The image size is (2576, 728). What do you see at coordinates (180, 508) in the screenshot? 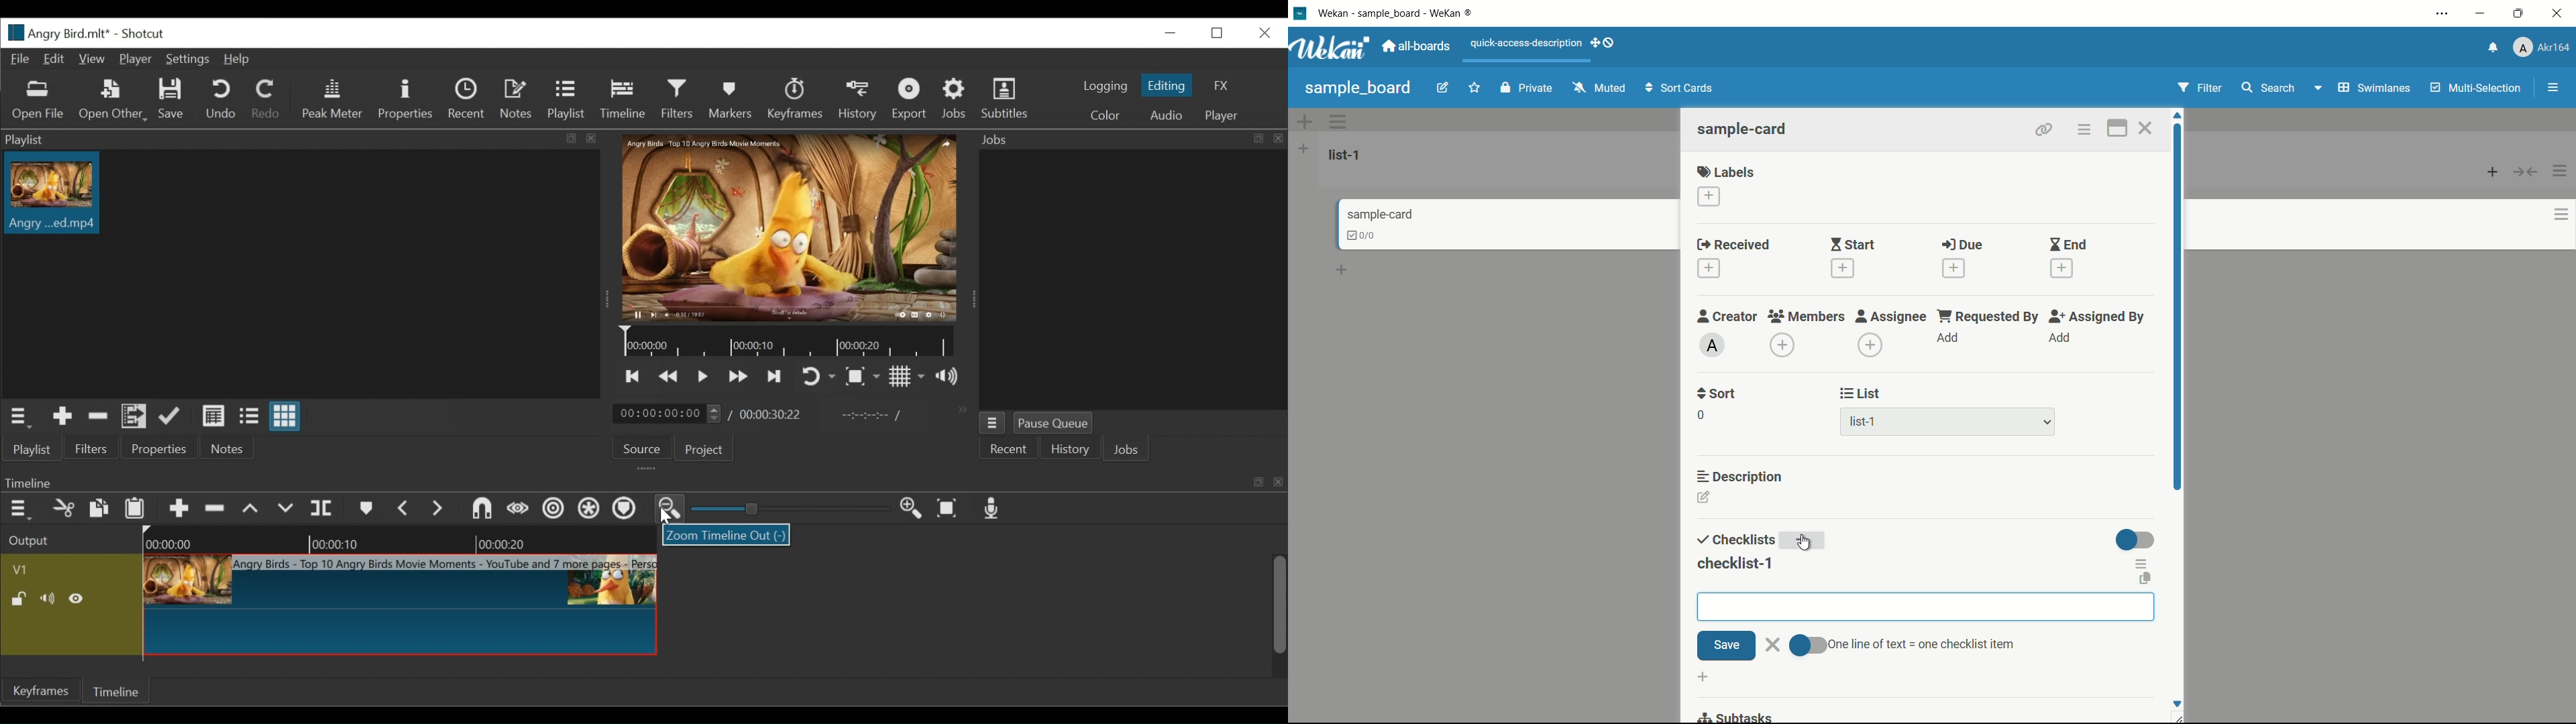
I see `Append` at bounding box center [180, 508].